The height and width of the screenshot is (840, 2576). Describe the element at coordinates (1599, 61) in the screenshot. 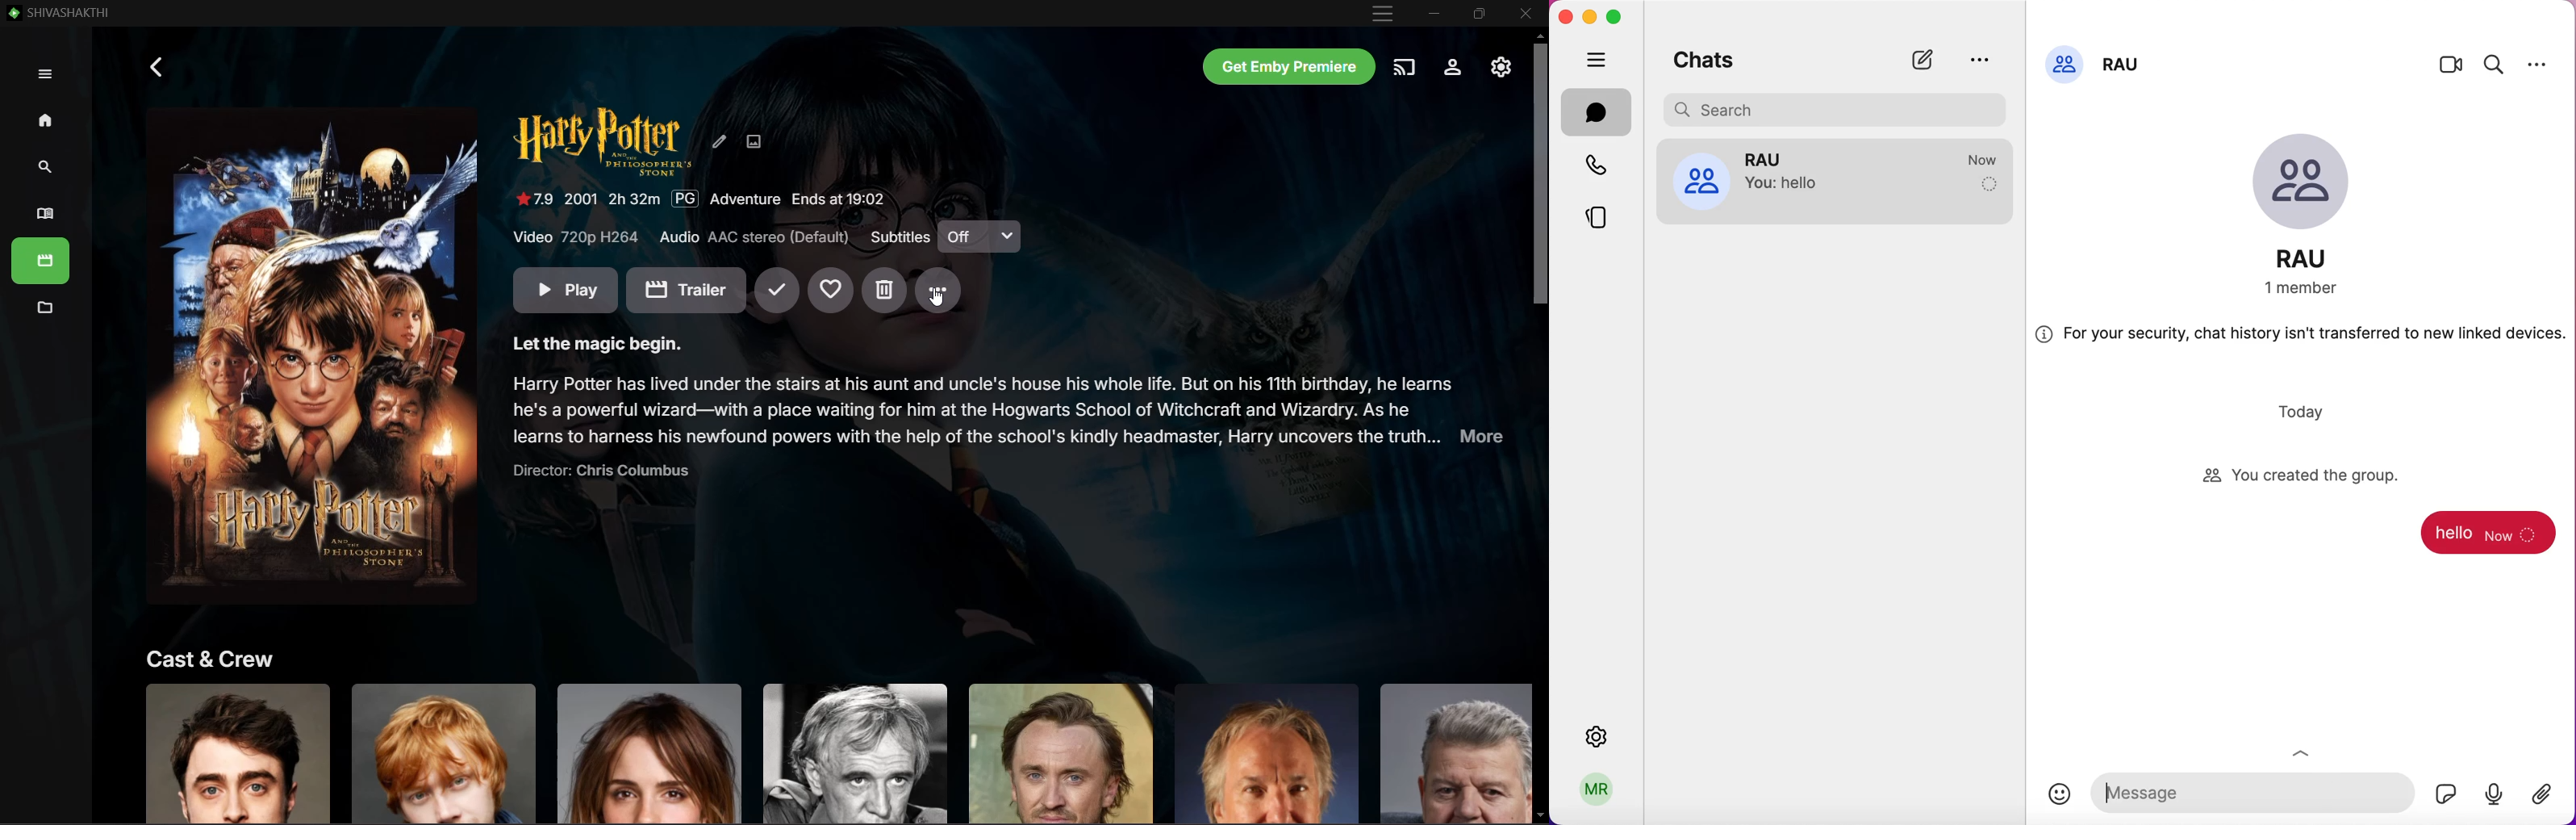

I see `hide bar` at that location.